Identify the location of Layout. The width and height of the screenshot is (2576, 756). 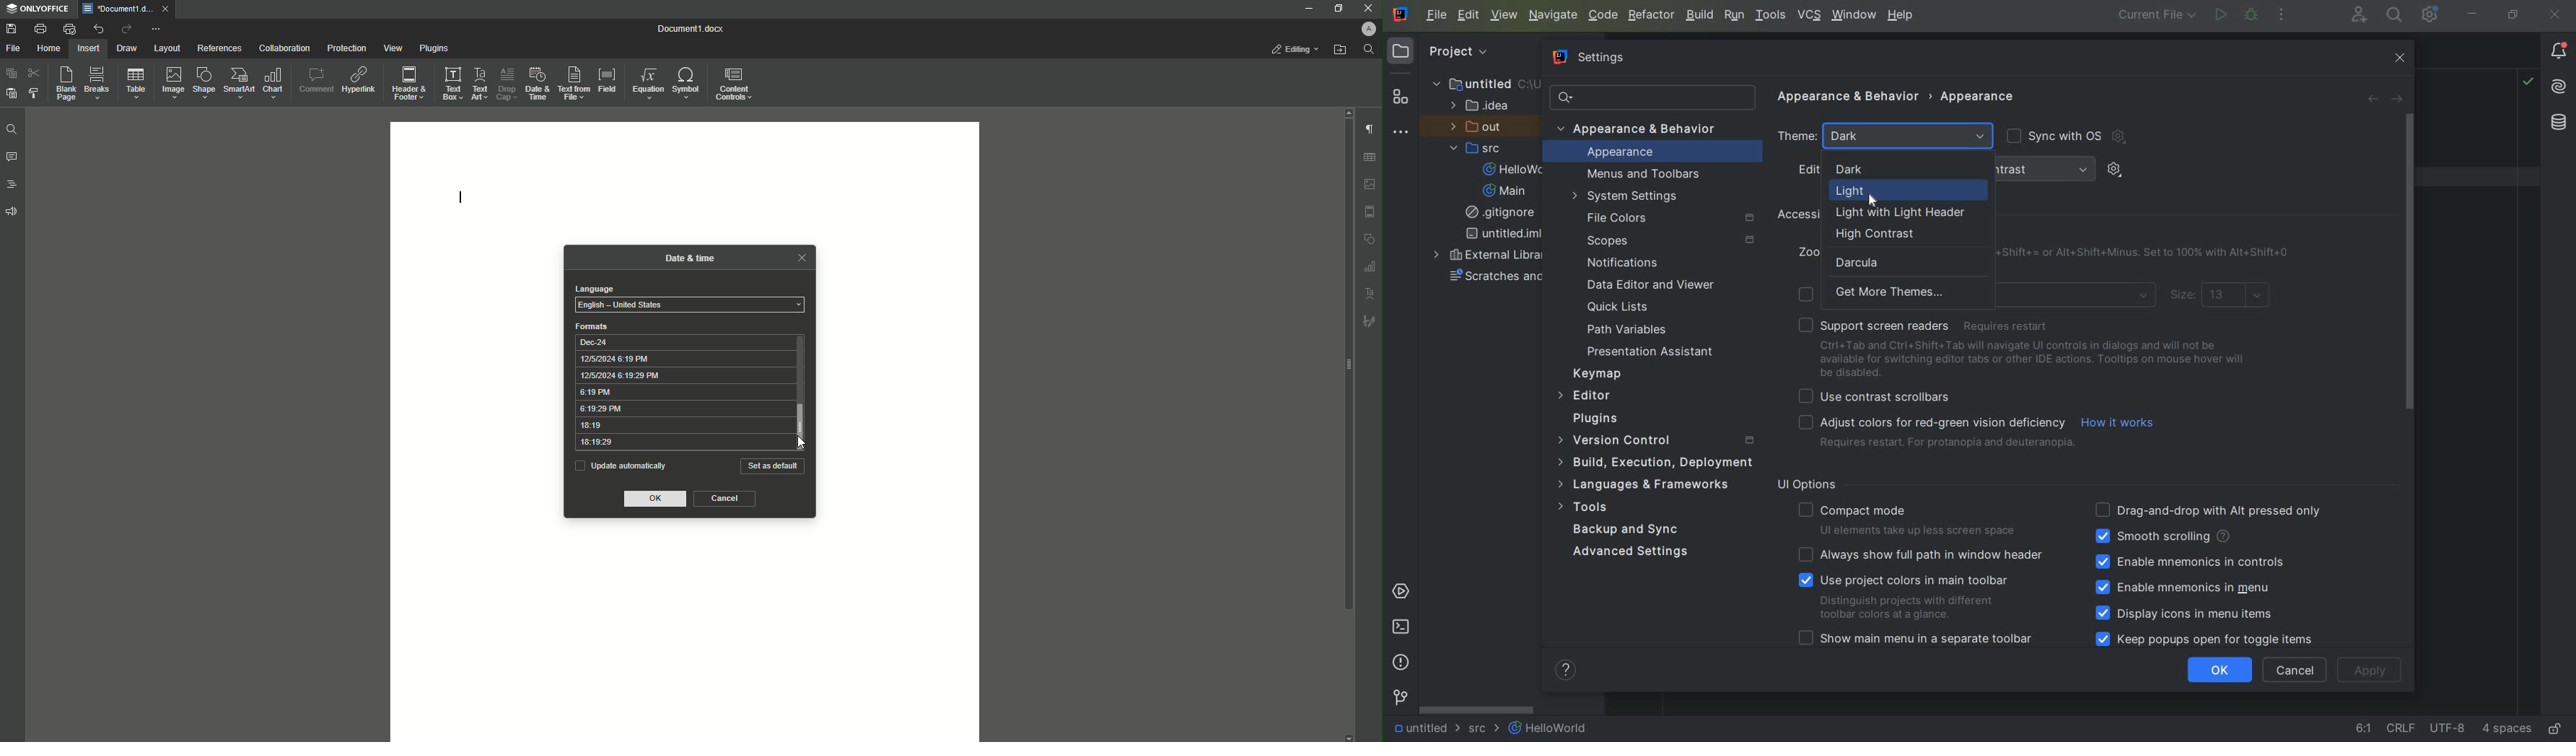
(167, 48).